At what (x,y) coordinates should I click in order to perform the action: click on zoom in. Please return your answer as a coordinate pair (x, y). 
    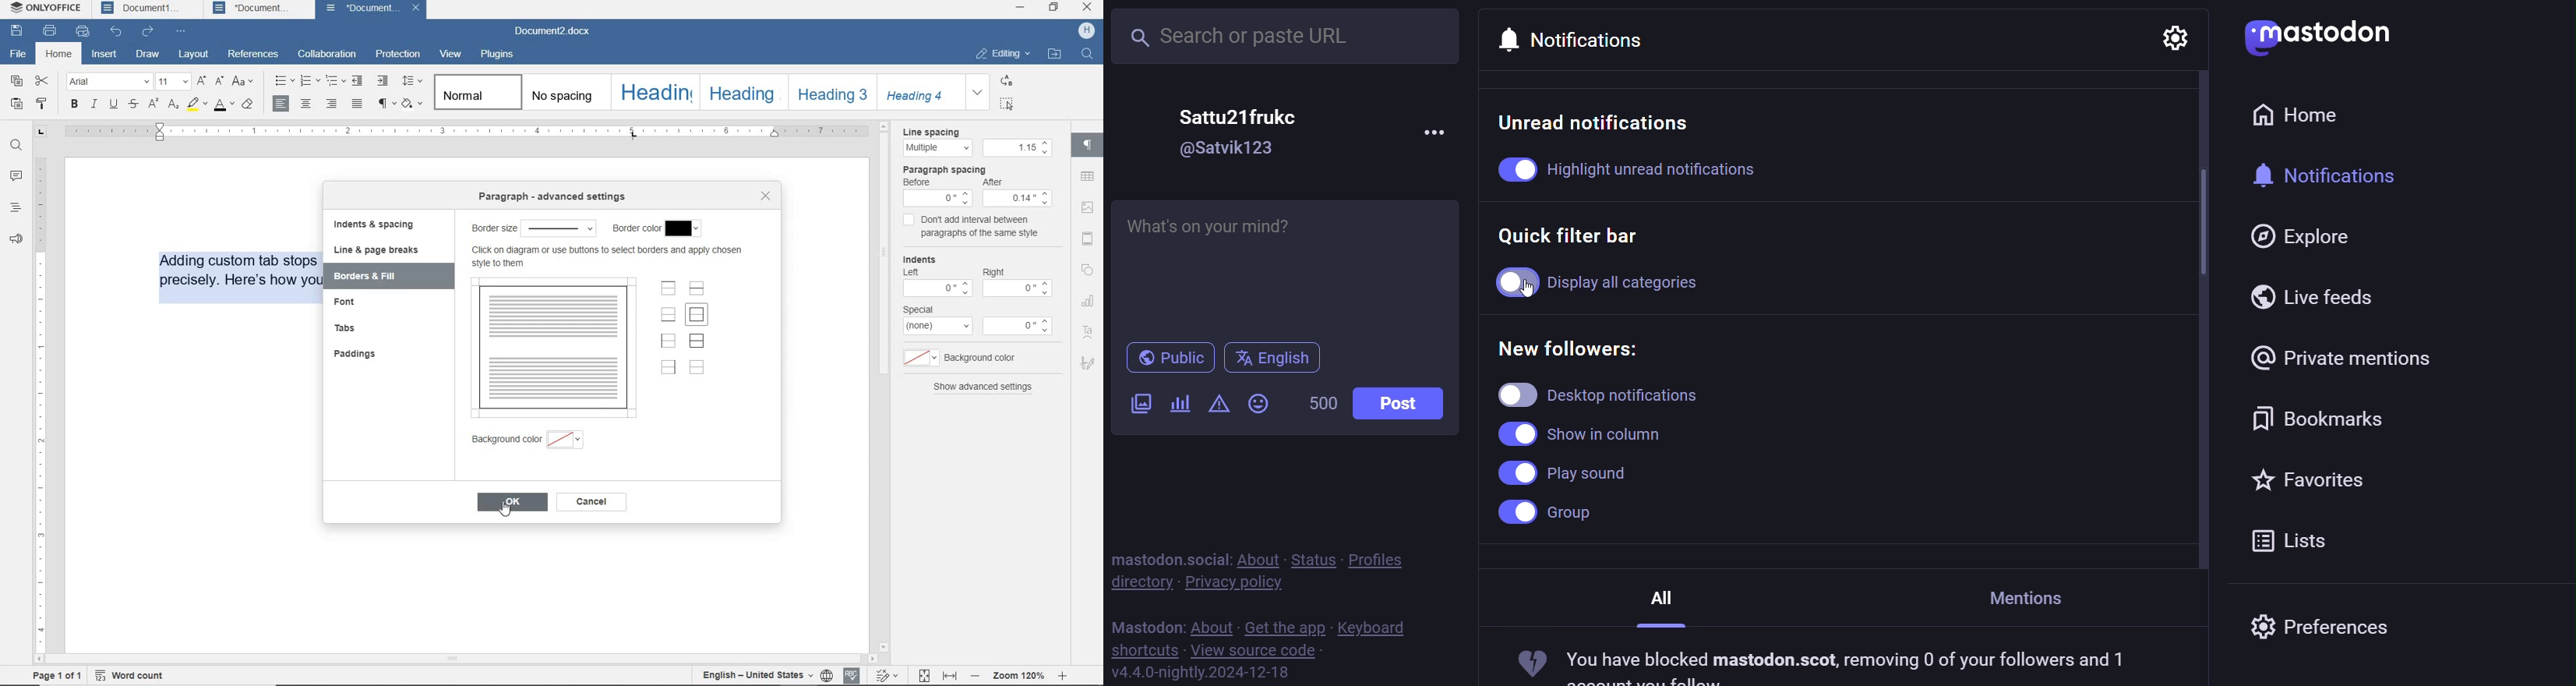
    Looking at the image, I should click on (1069, 675).